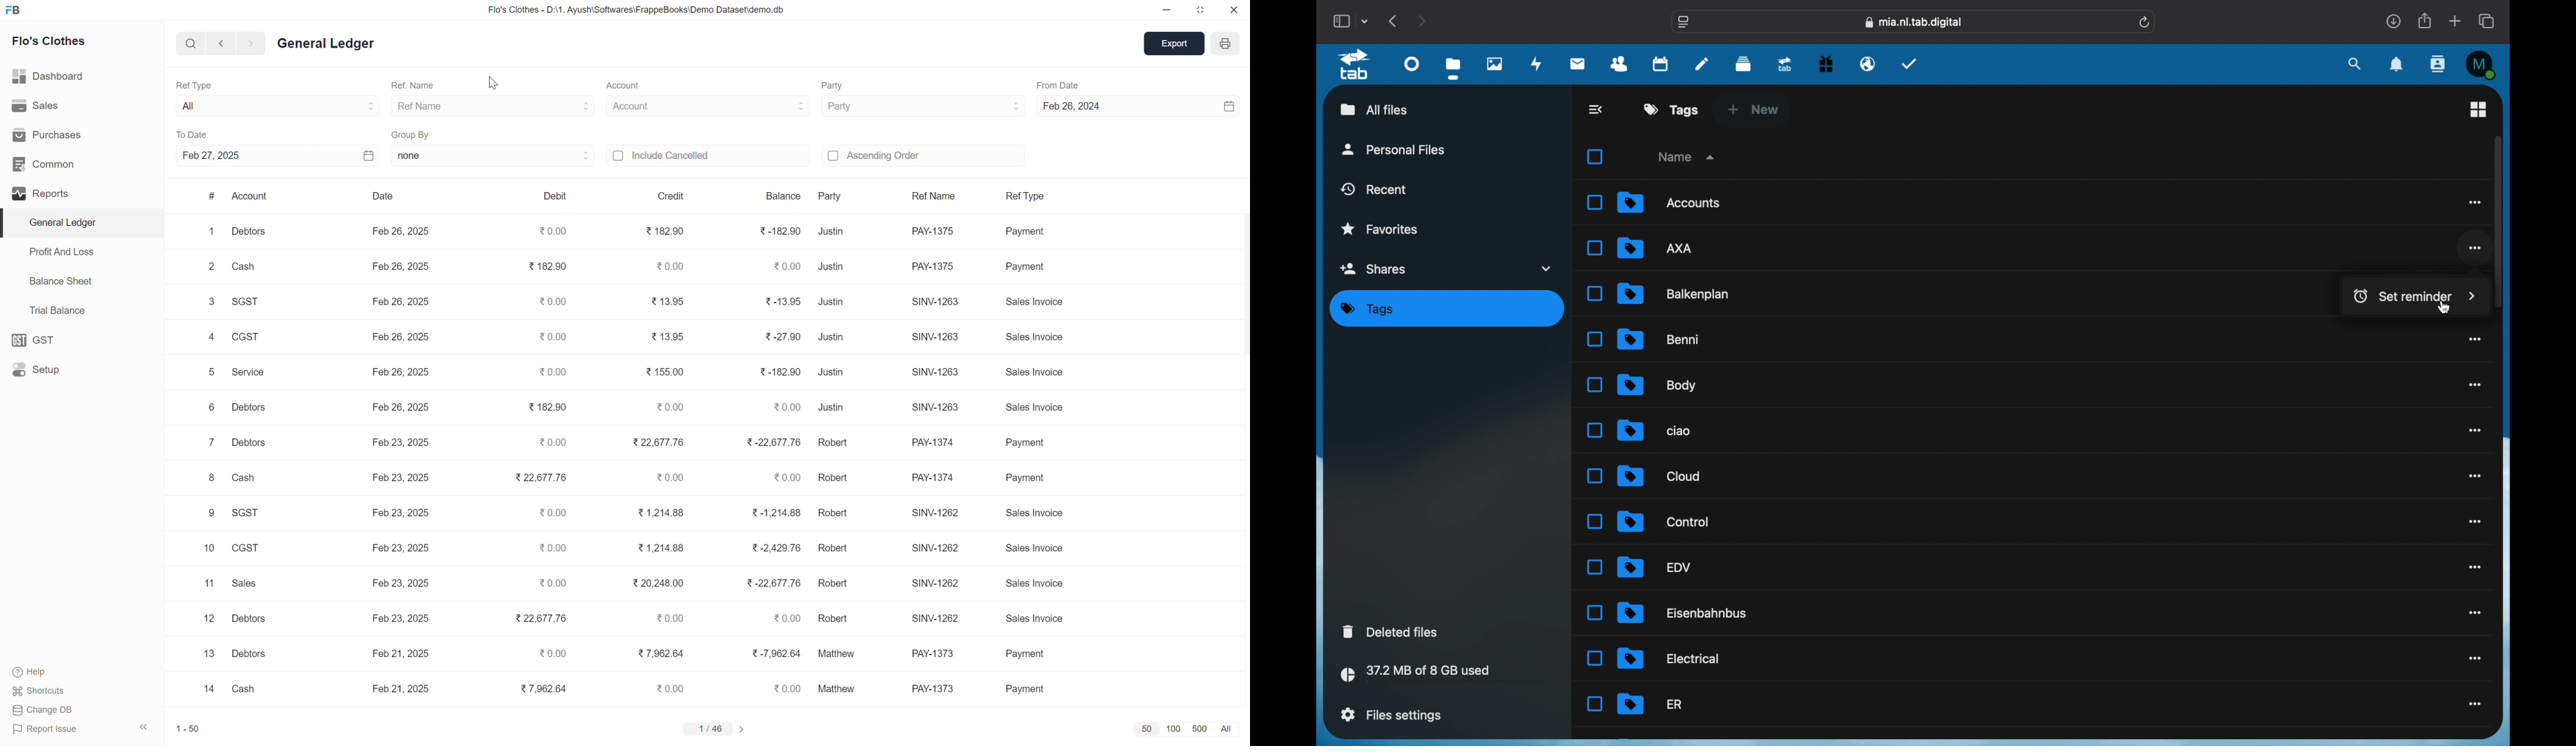 This screenshot has width=2576, height=756. Describe the element at coordinates (716, 730) in the screenshot. I see `1/46` at that location.